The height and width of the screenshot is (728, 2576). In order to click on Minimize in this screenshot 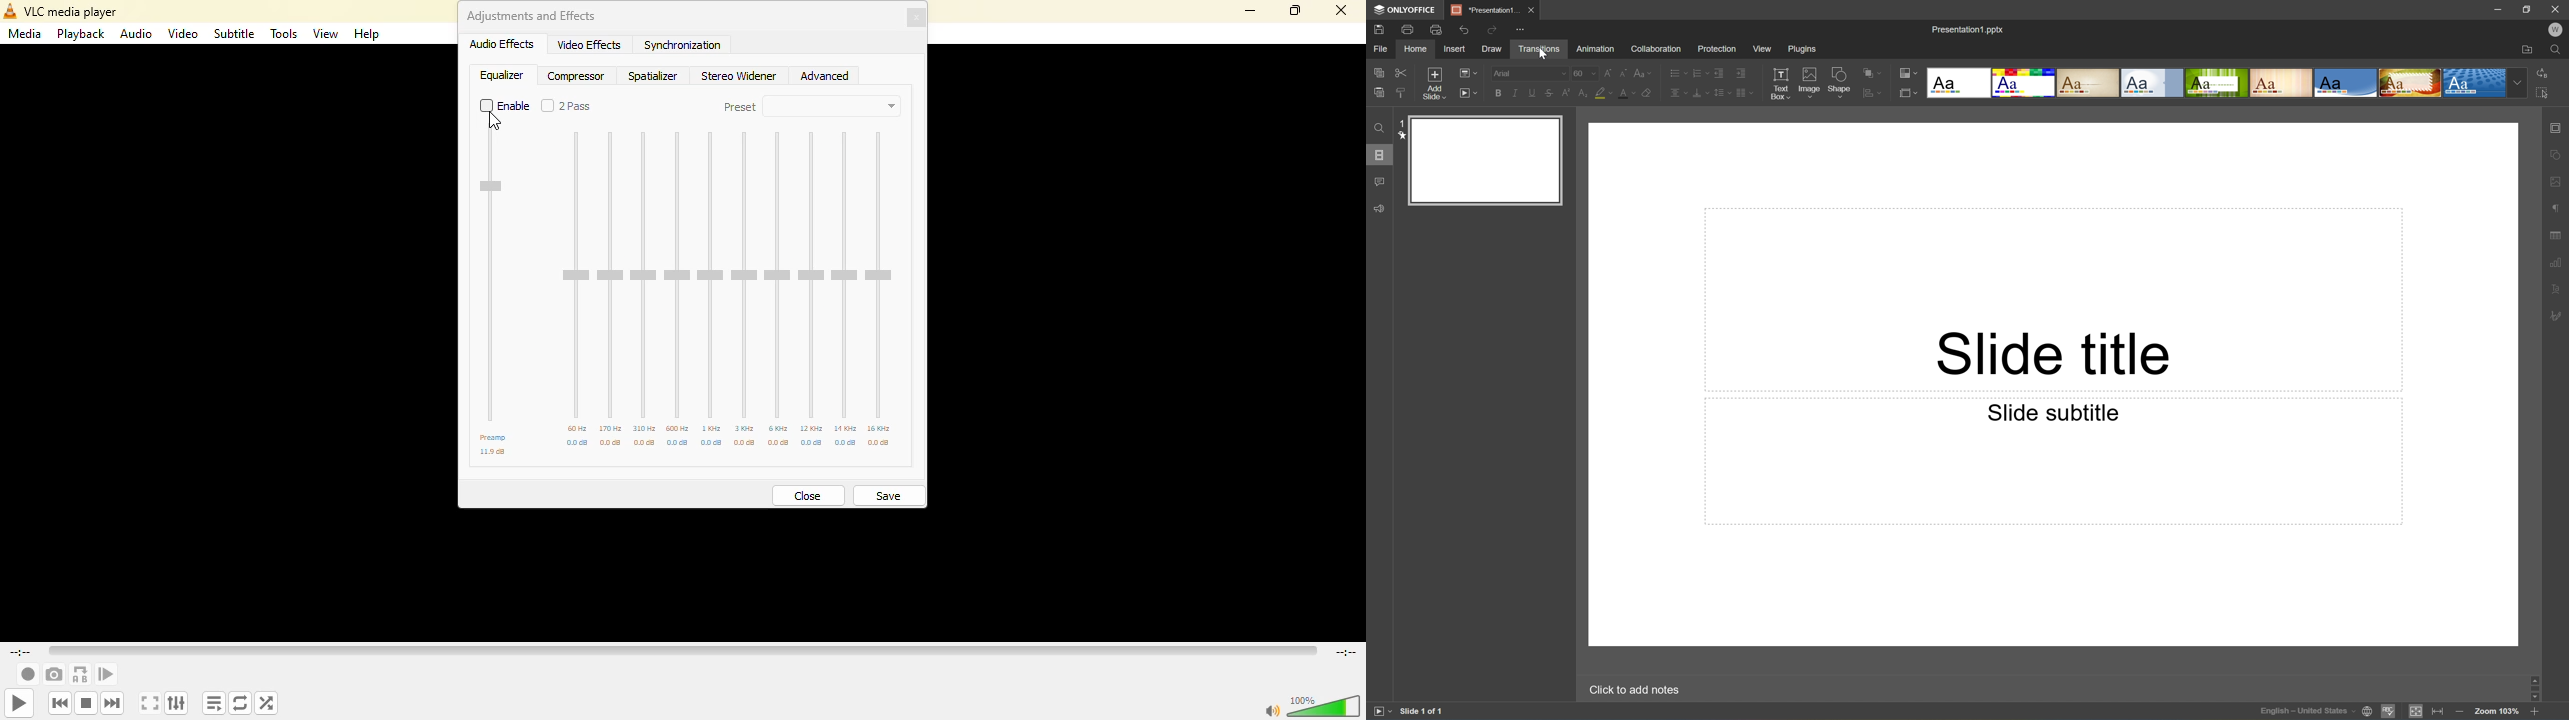, I will do `click(2496, 11)`.